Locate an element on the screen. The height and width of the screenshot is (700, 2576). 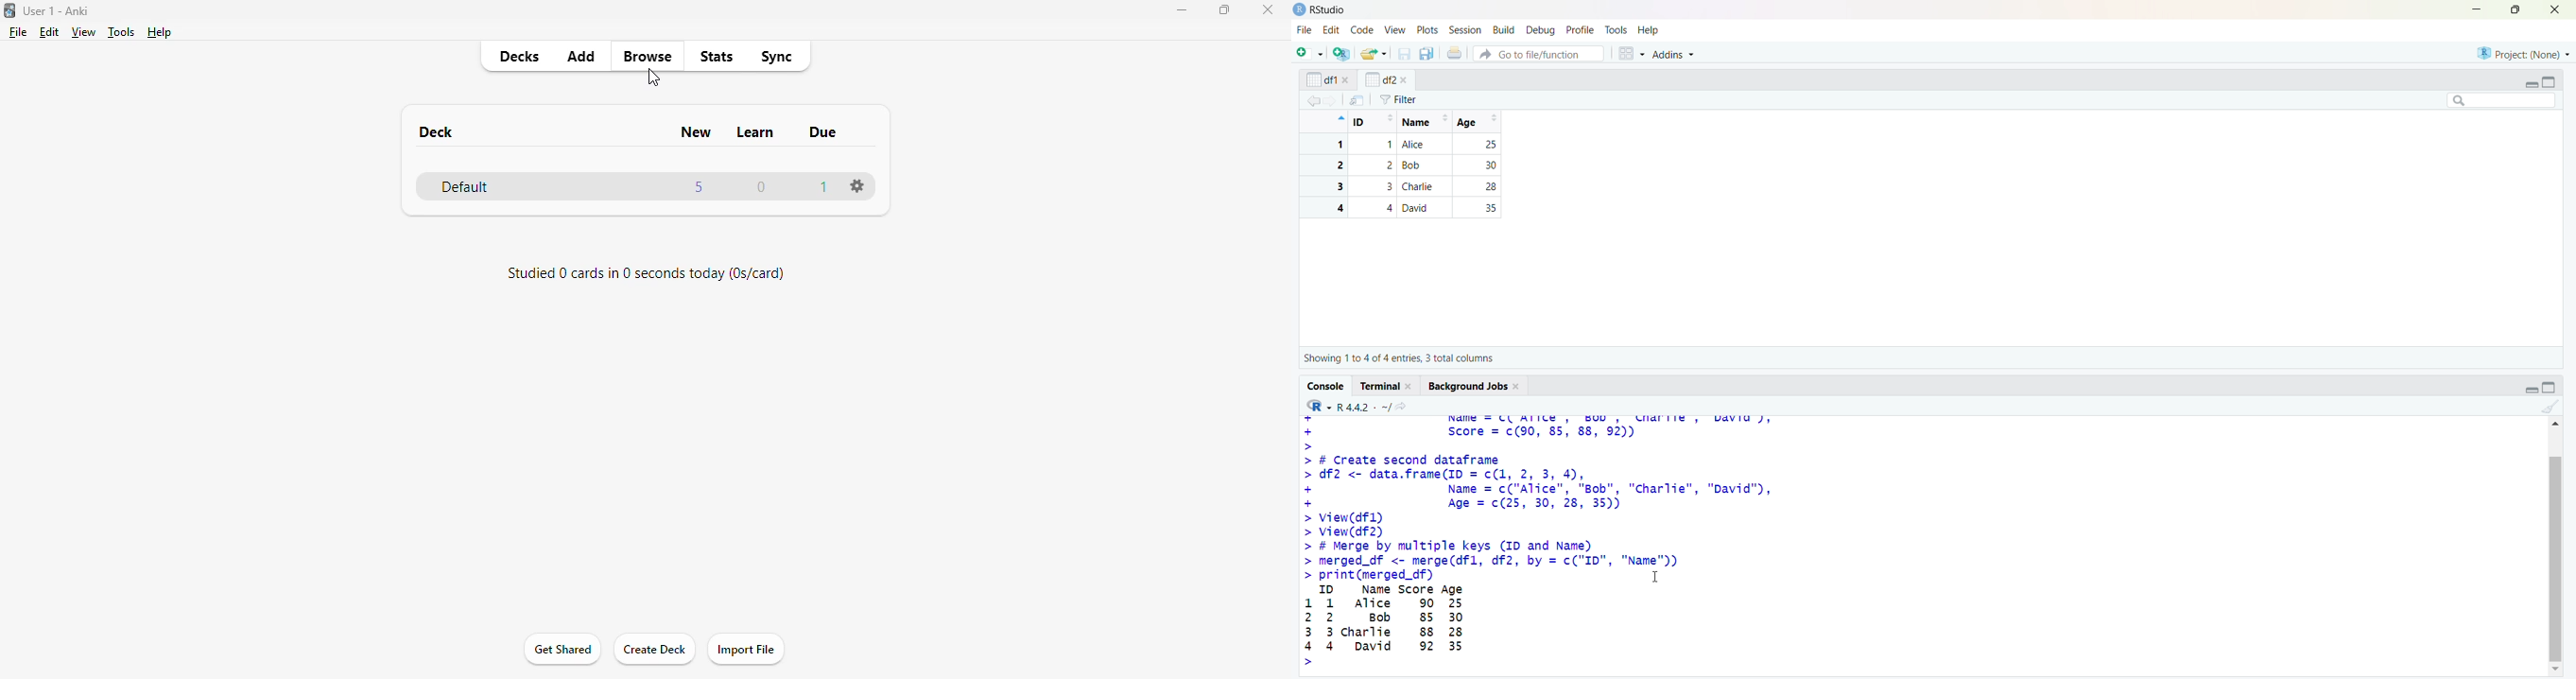
print is located at coordinates (1455, 52).